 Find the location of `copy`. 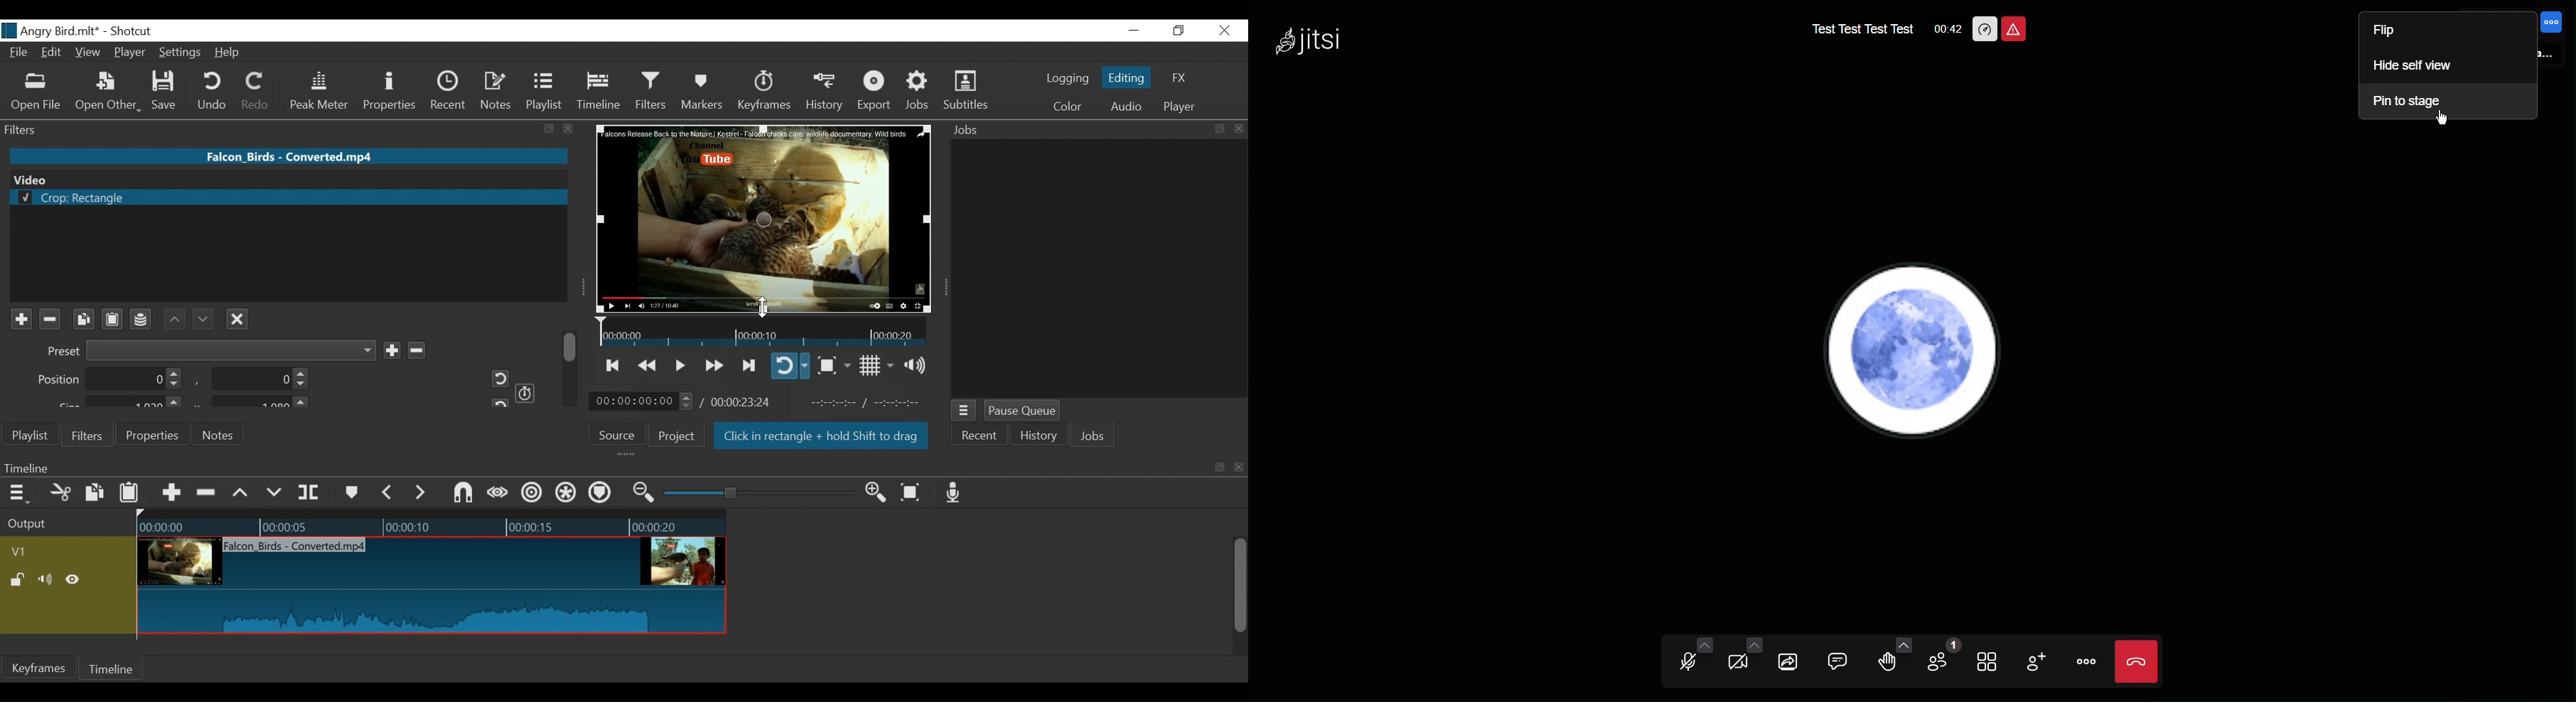

copy is located at coordinates (551, 129).